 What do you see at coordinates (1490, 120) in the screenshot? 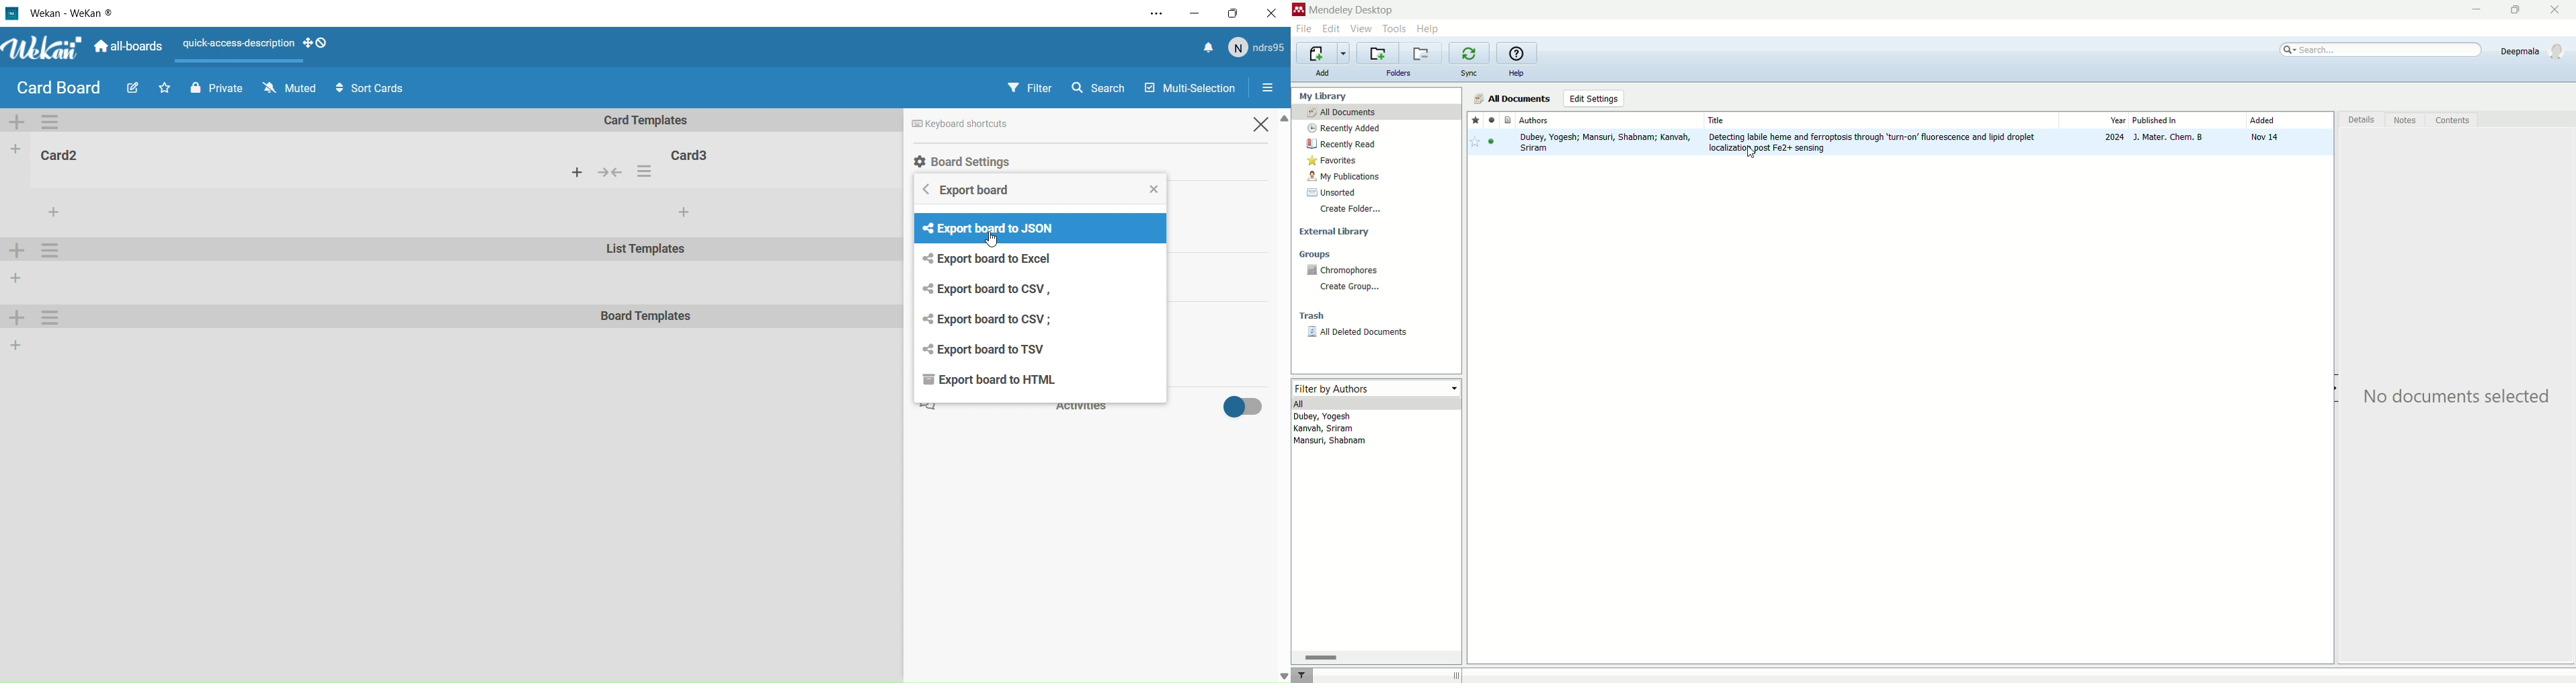
I see `read/unread` at bounding box center [1490, 120].